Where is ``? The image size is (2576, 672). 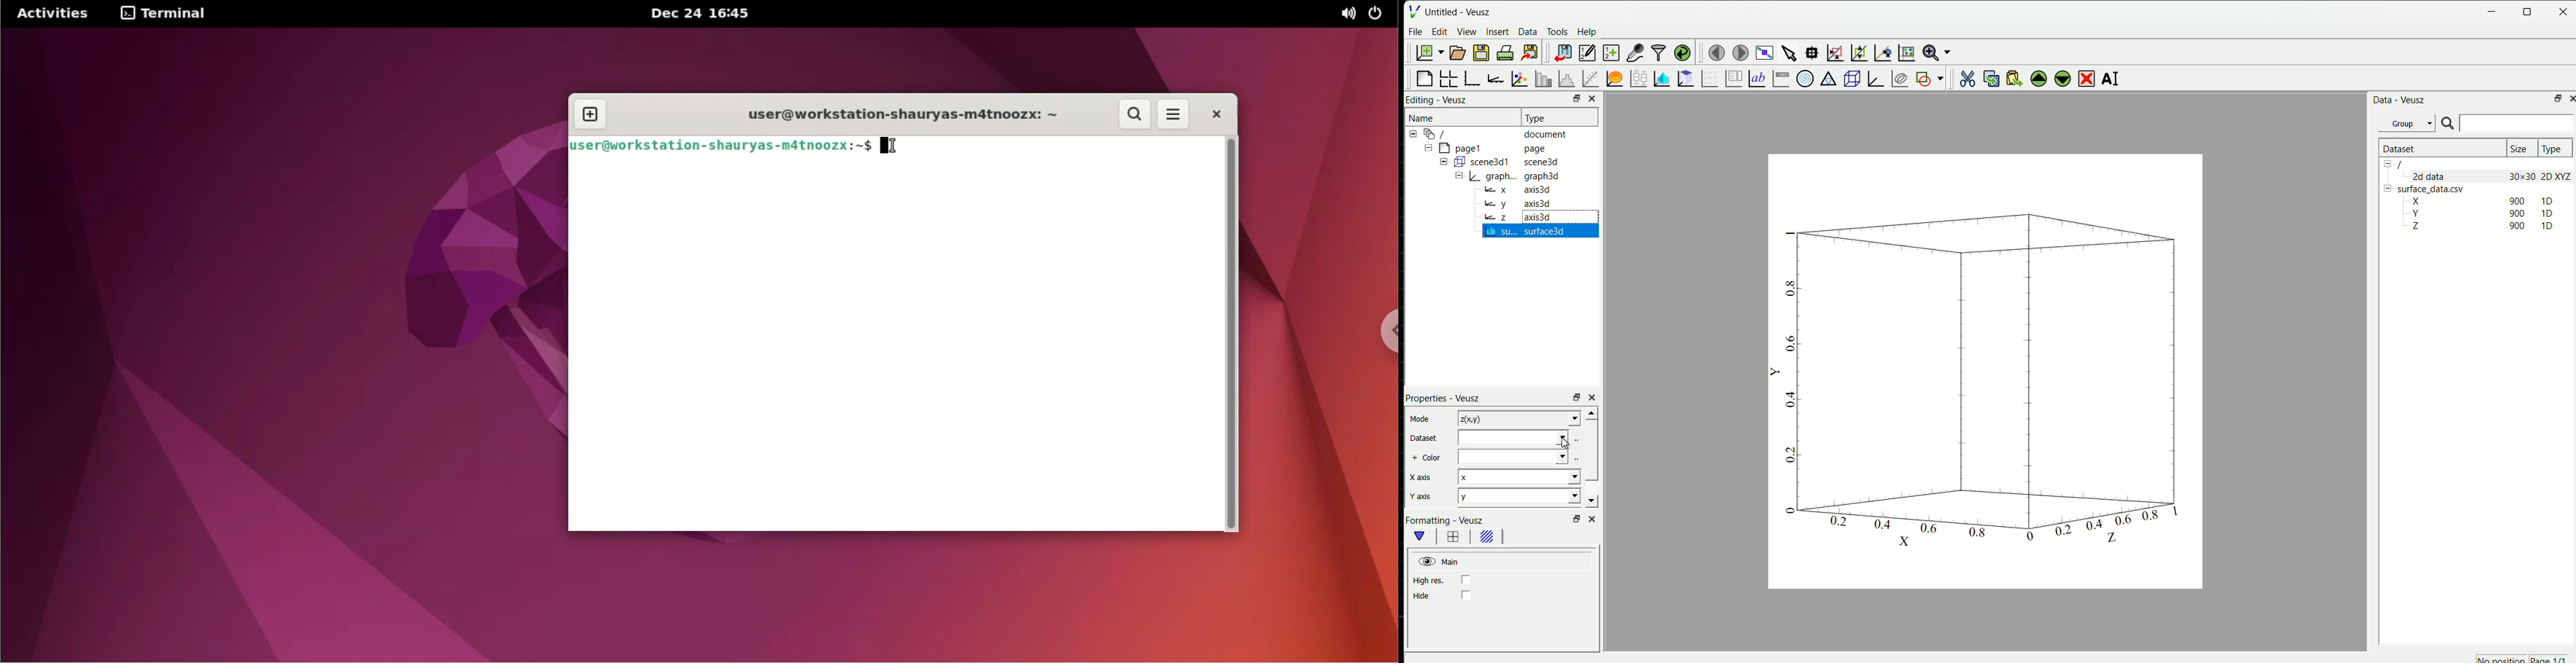  is located at coordinates (1485, 161).